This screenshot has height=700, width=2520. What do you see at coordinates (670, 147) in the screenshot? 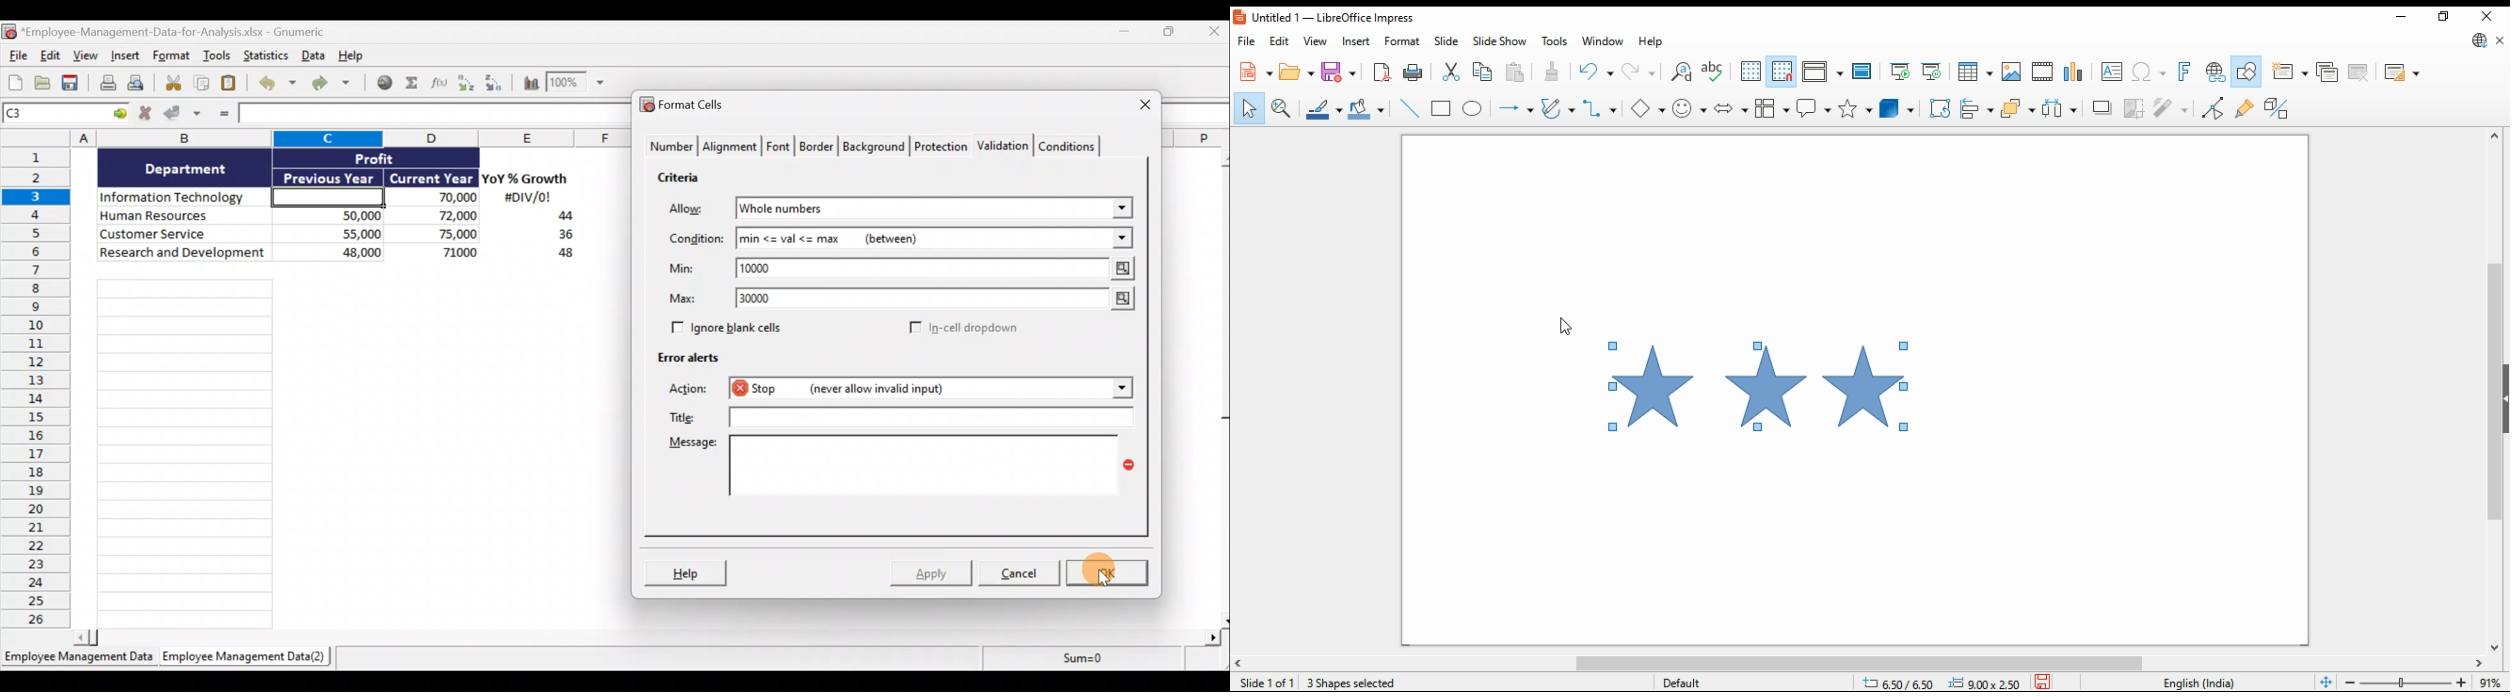
I see `Number` at bounding box center [670, 147].